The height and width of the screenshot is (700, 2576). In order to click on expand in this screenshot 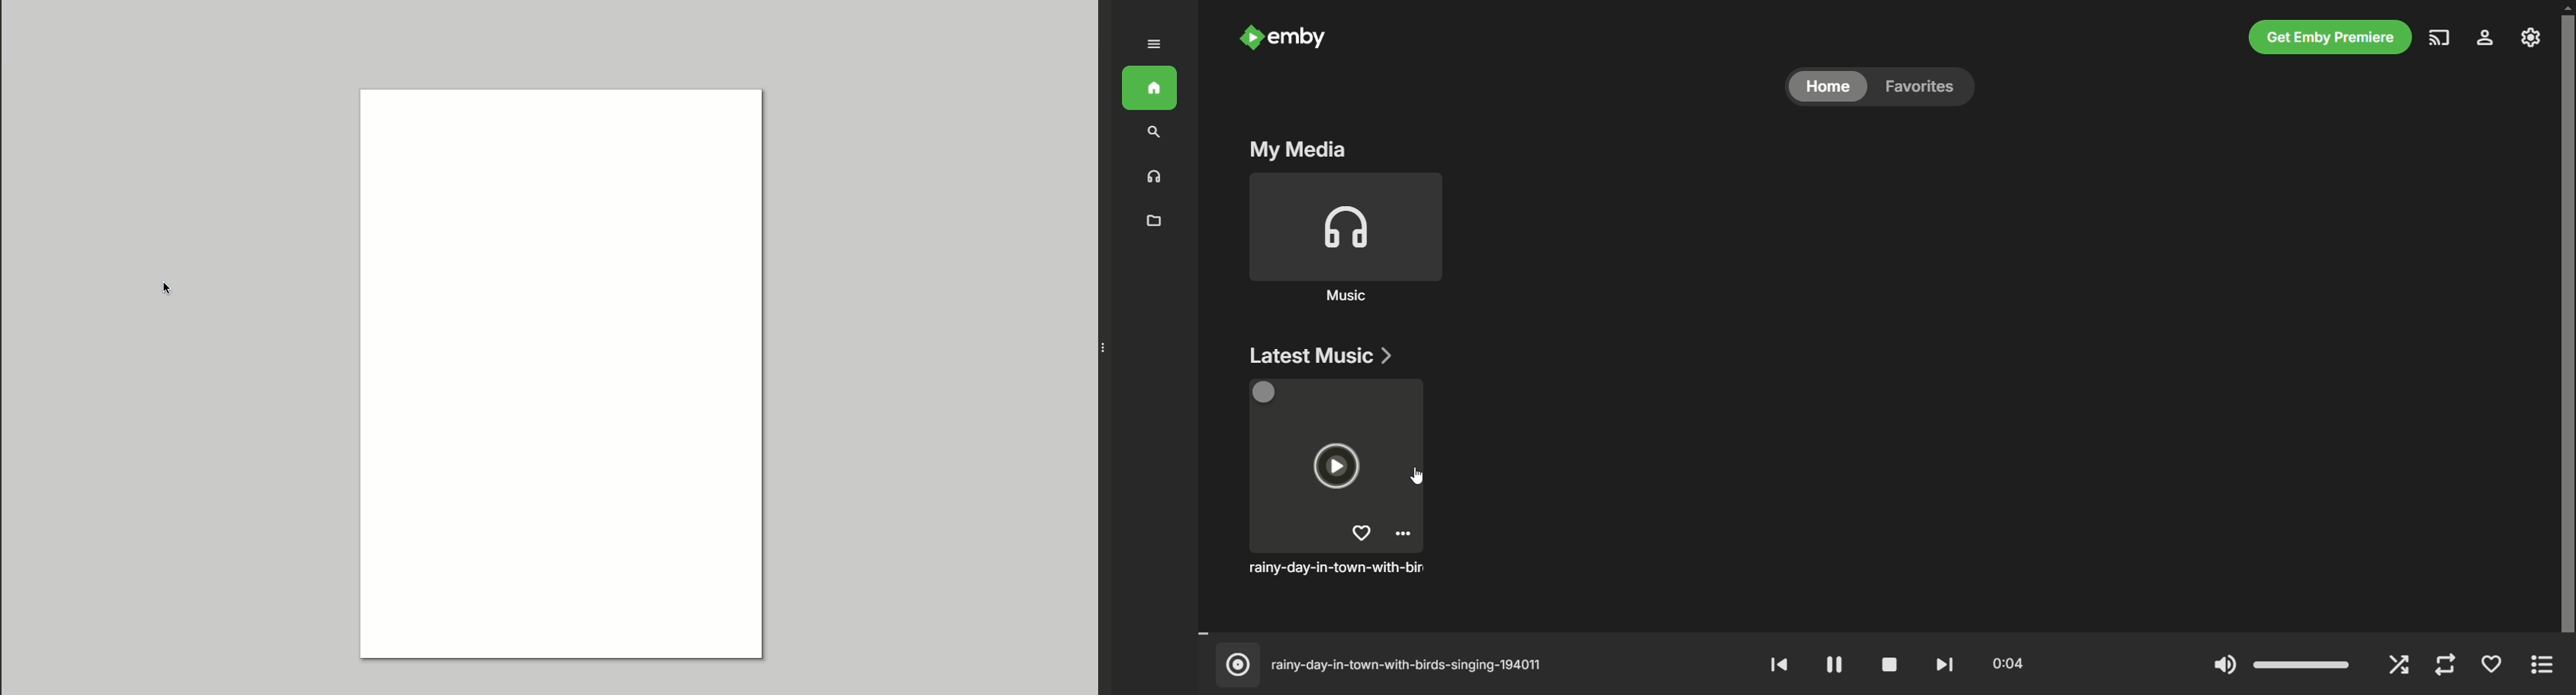, I will do `click(1158, 47)`.